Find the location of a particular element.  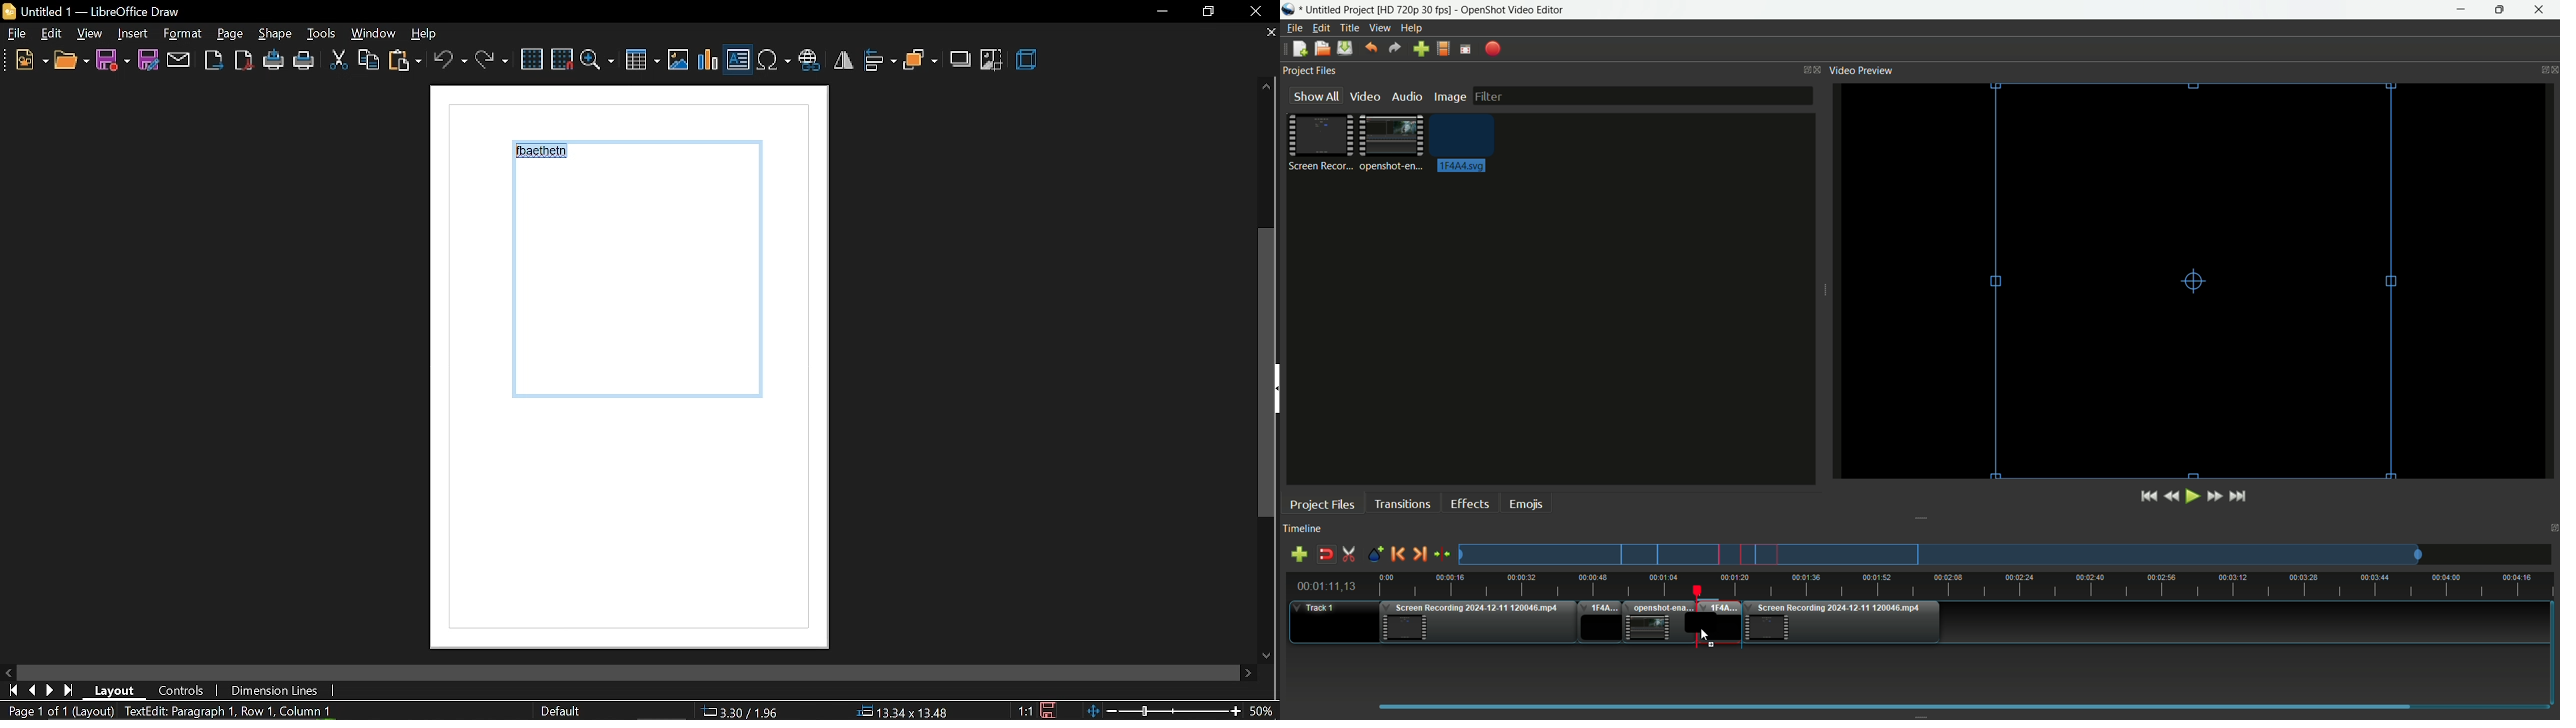

Export is located at coordinates (214, 59).